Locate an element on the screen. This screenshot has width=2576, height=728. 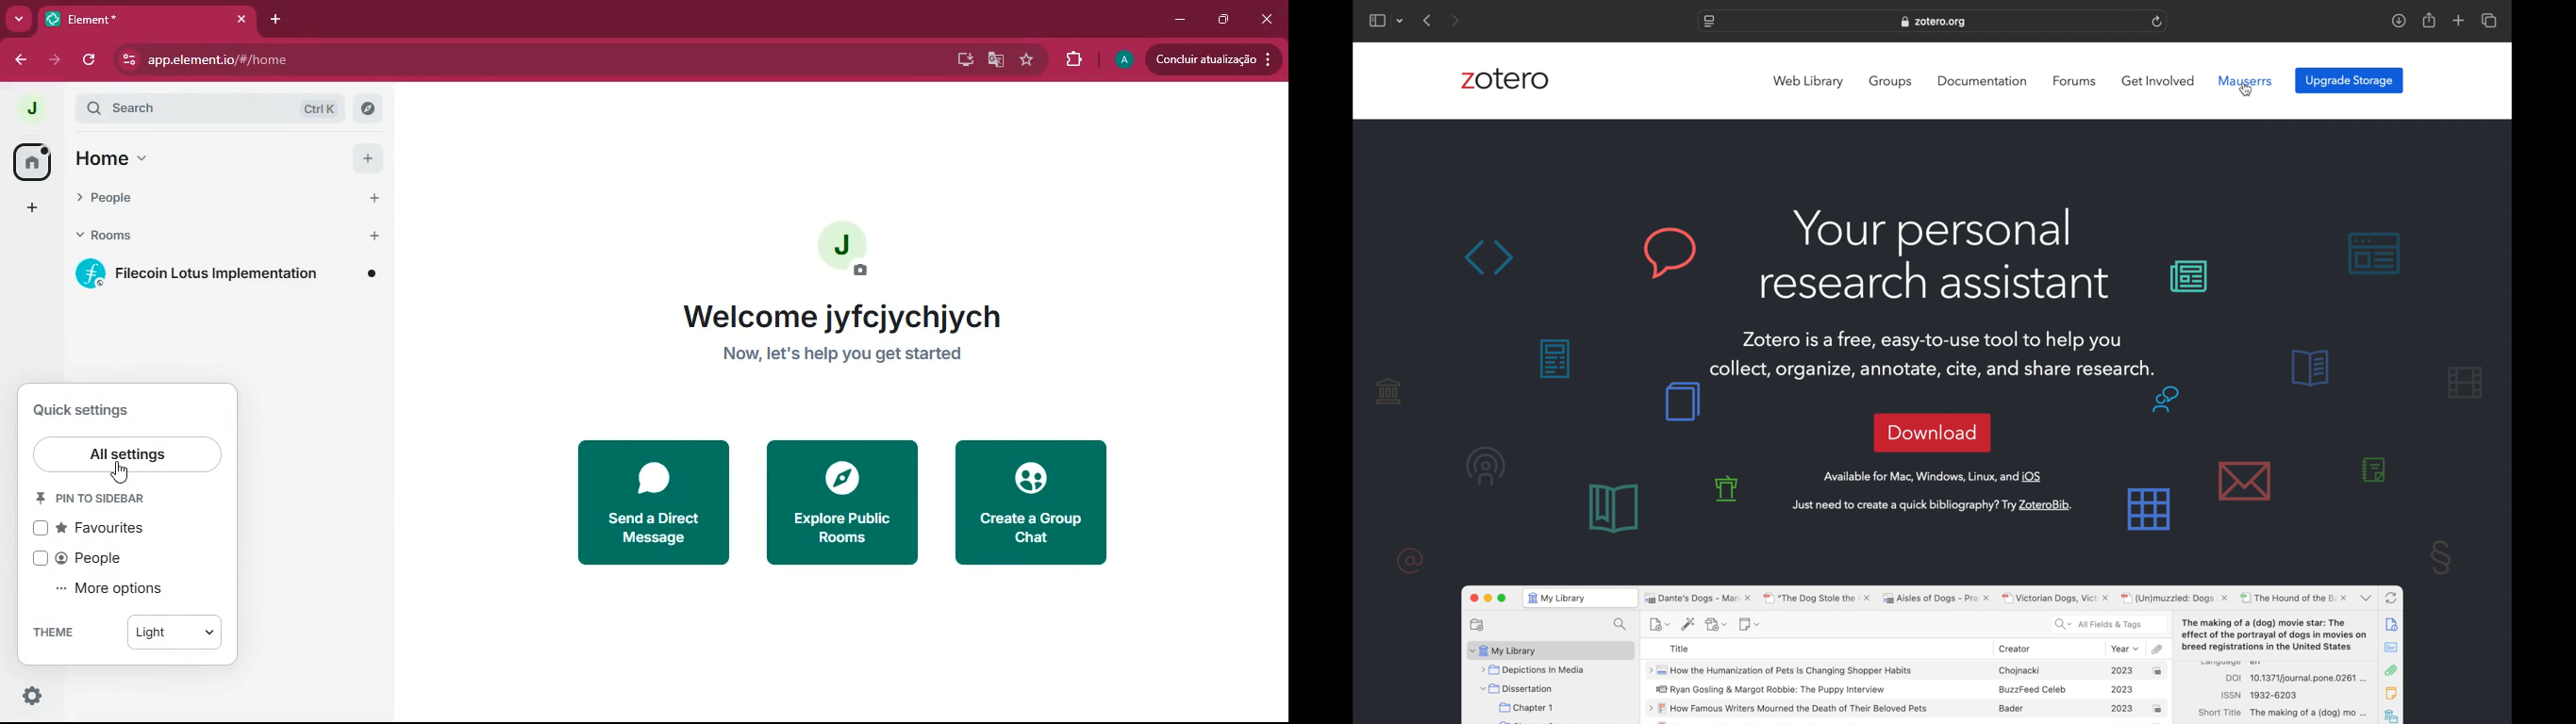
share is located at coordinates (2430, 21).